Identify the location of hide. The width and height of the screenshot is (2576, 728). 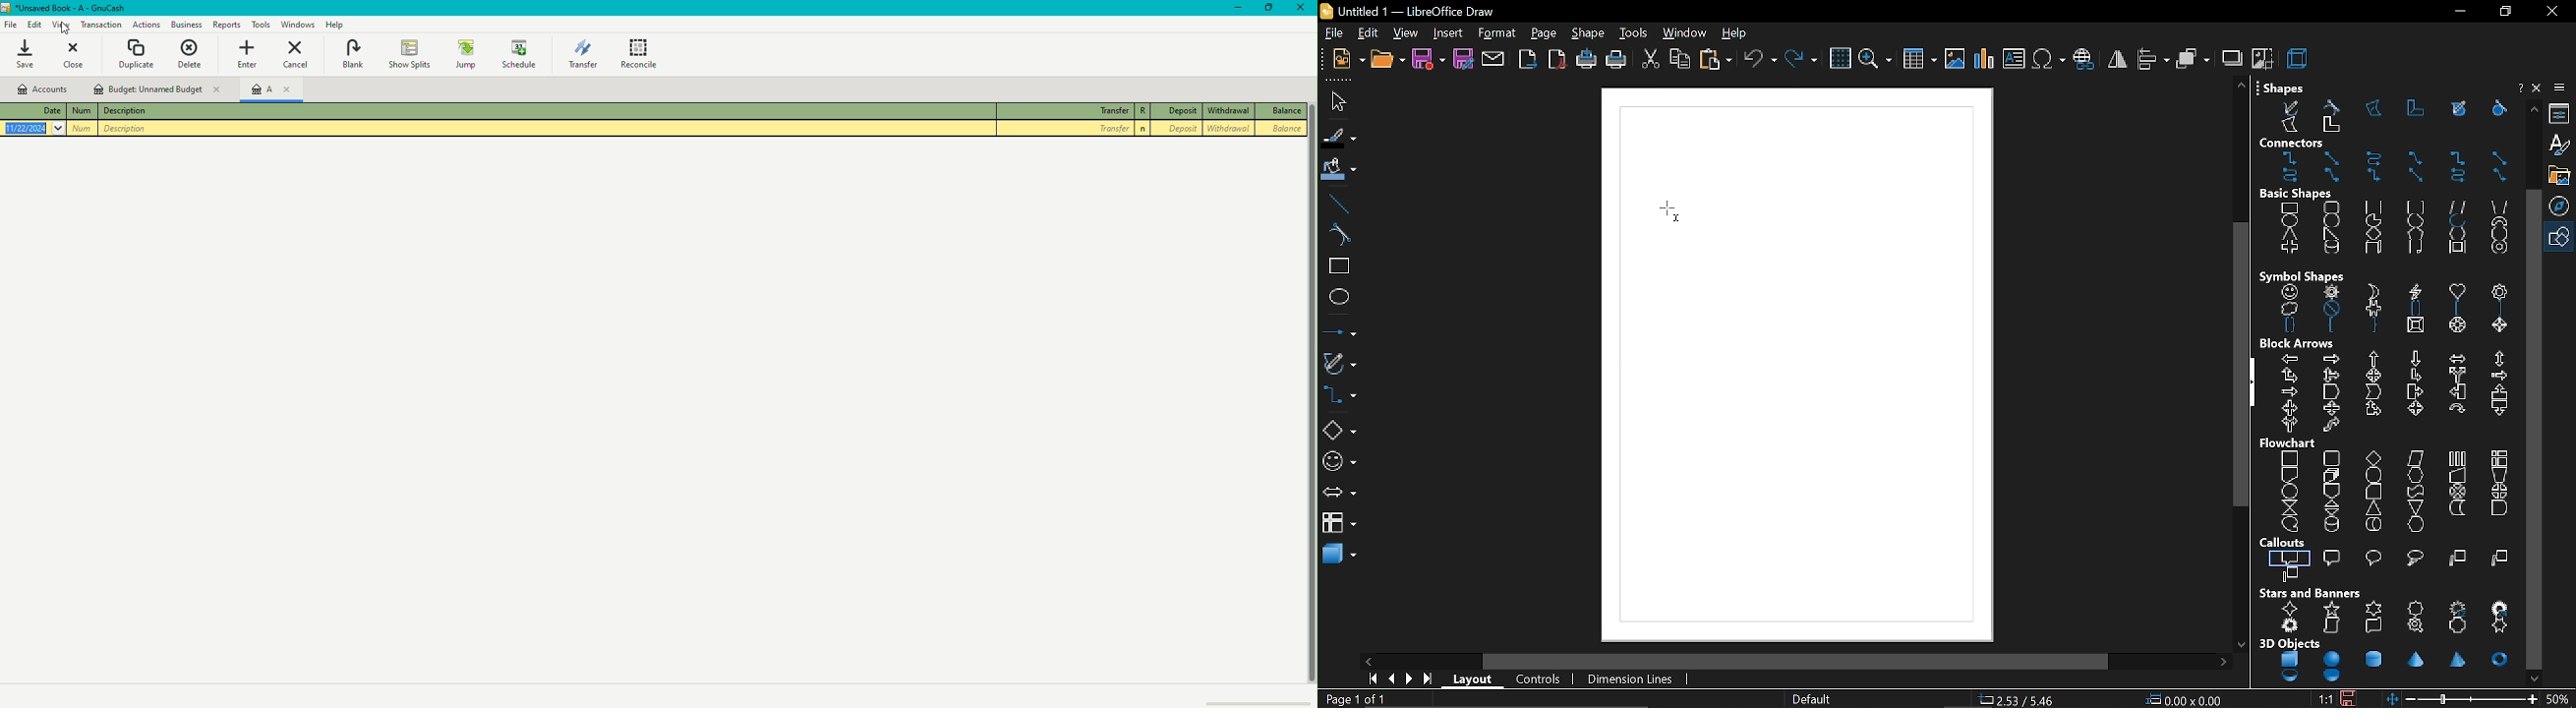
(2253, 384).